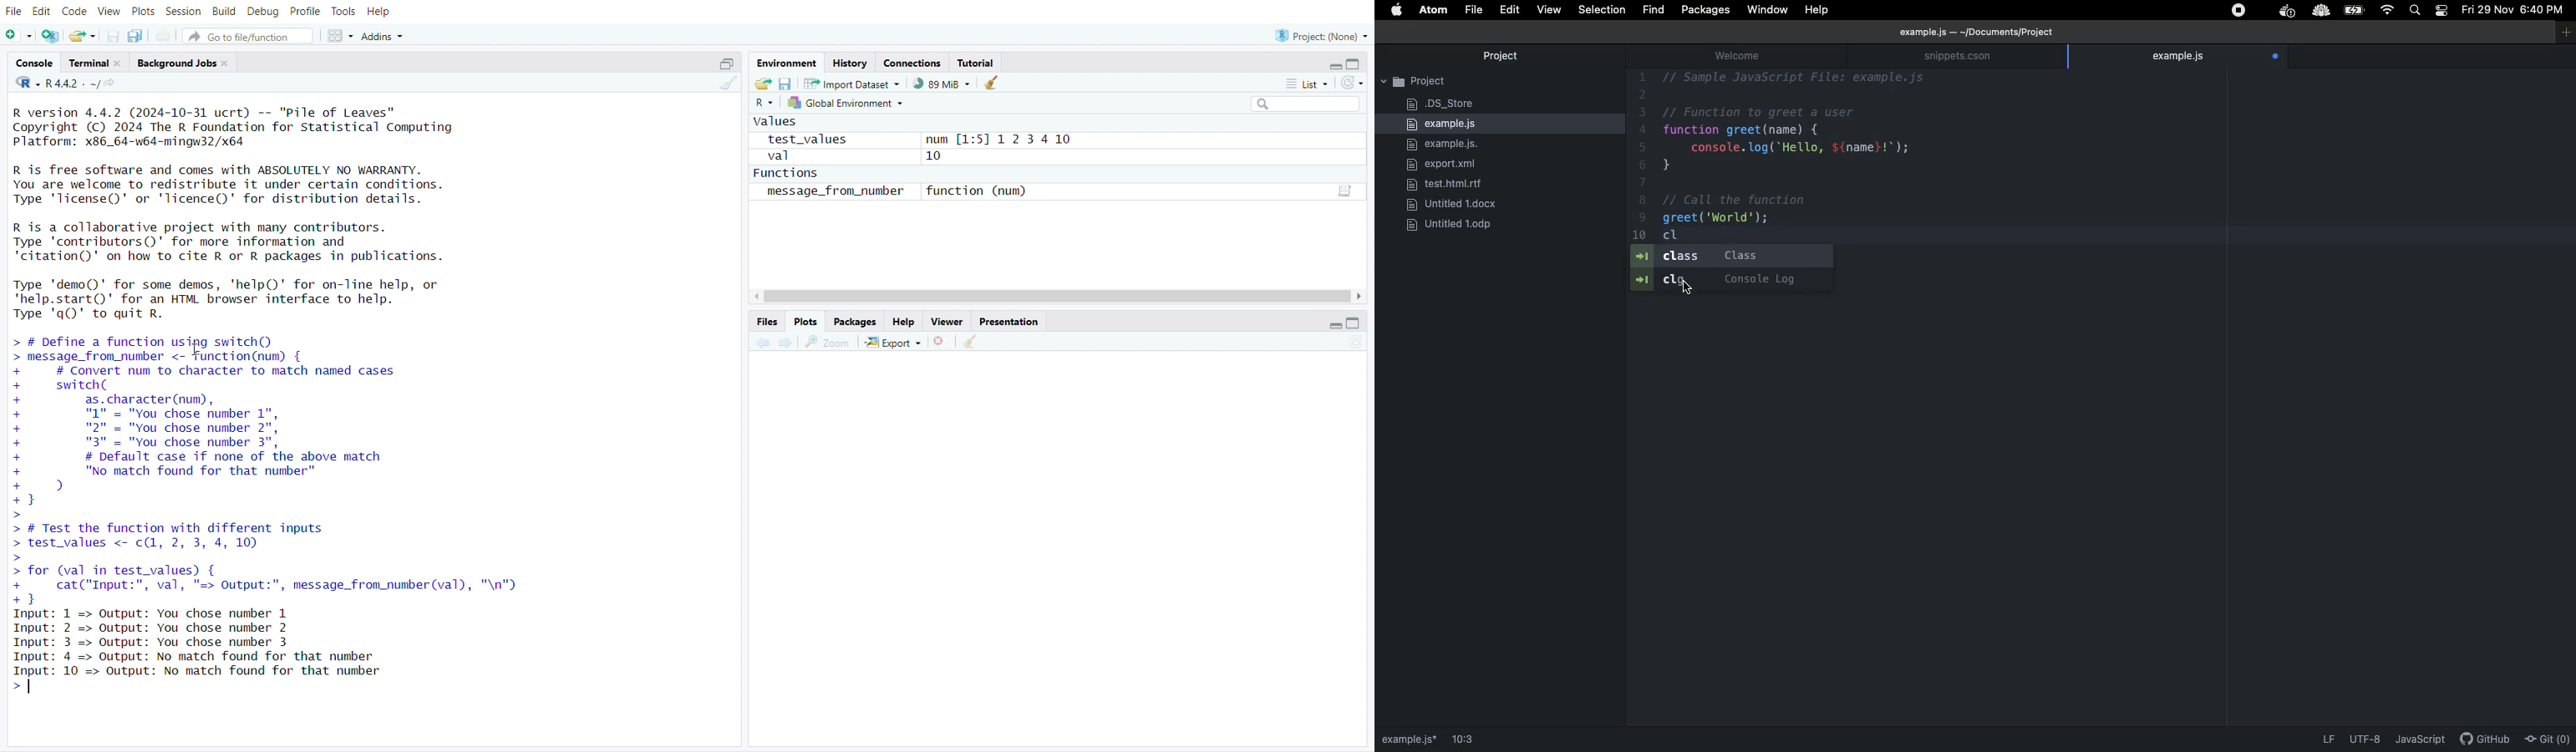  Describe the element at coordinates (763, 85) in the screenshot. I see `Load workspace` at that location.